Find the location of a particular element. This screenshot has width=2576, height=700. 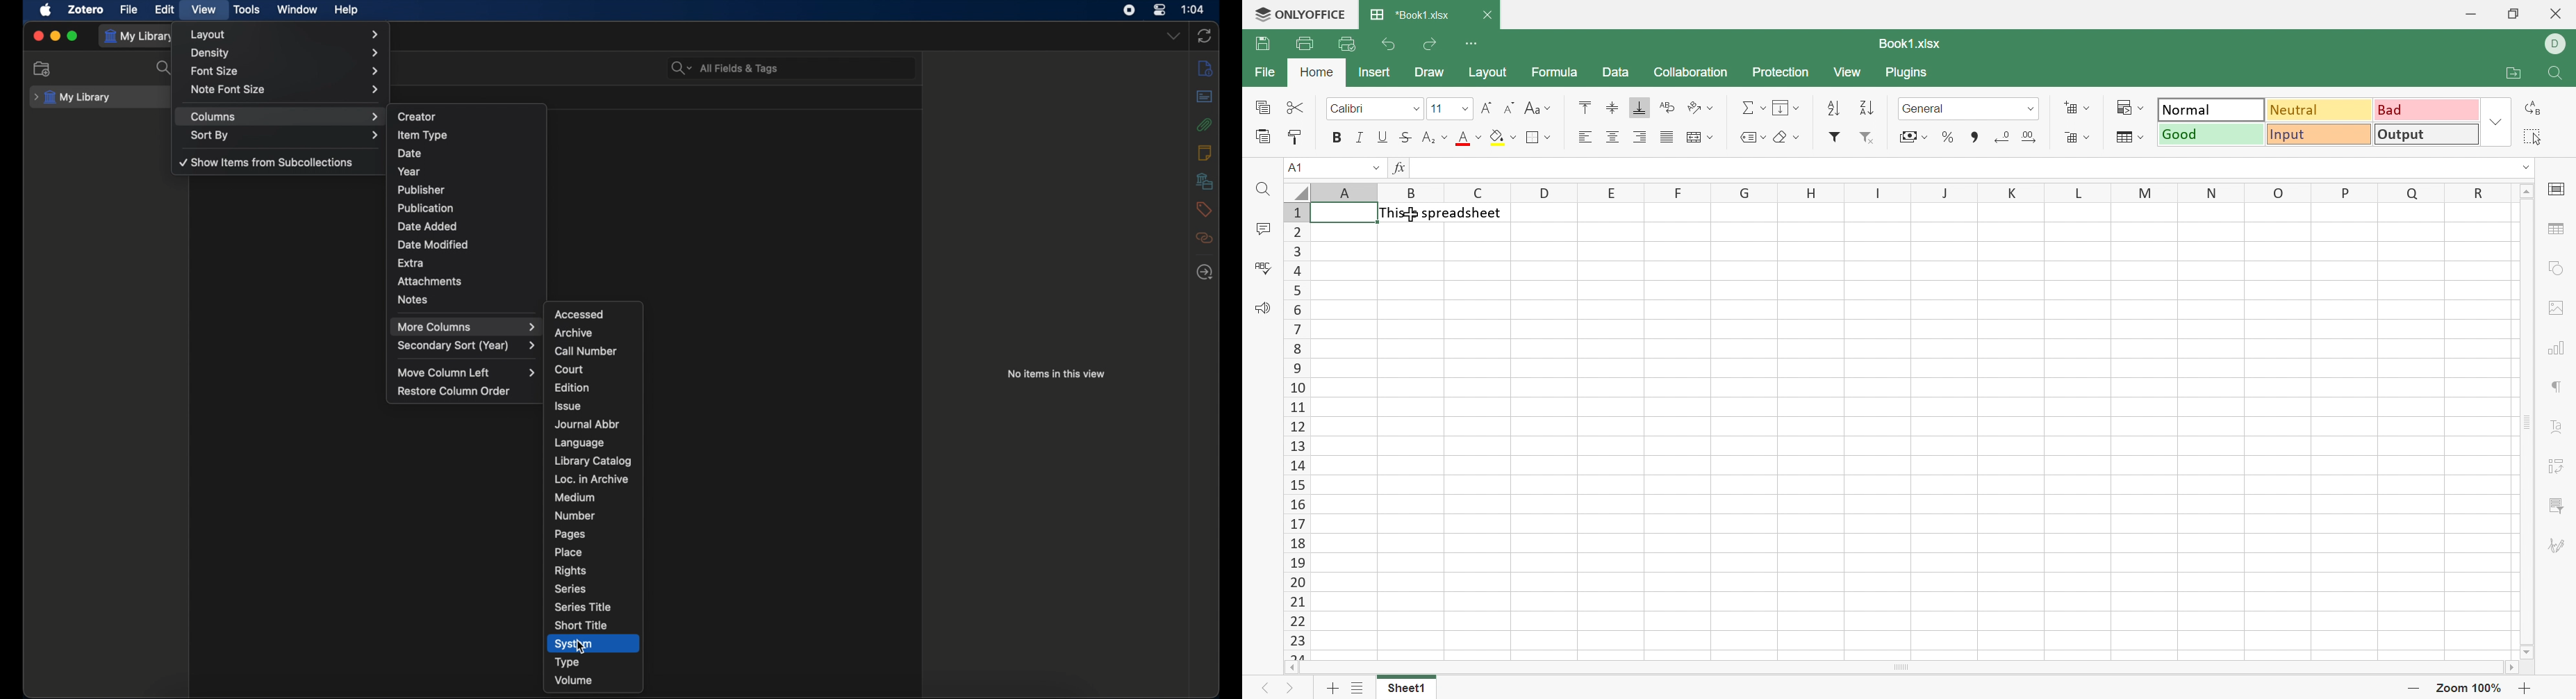

Drop Down is located at coordinates (1444, 138).